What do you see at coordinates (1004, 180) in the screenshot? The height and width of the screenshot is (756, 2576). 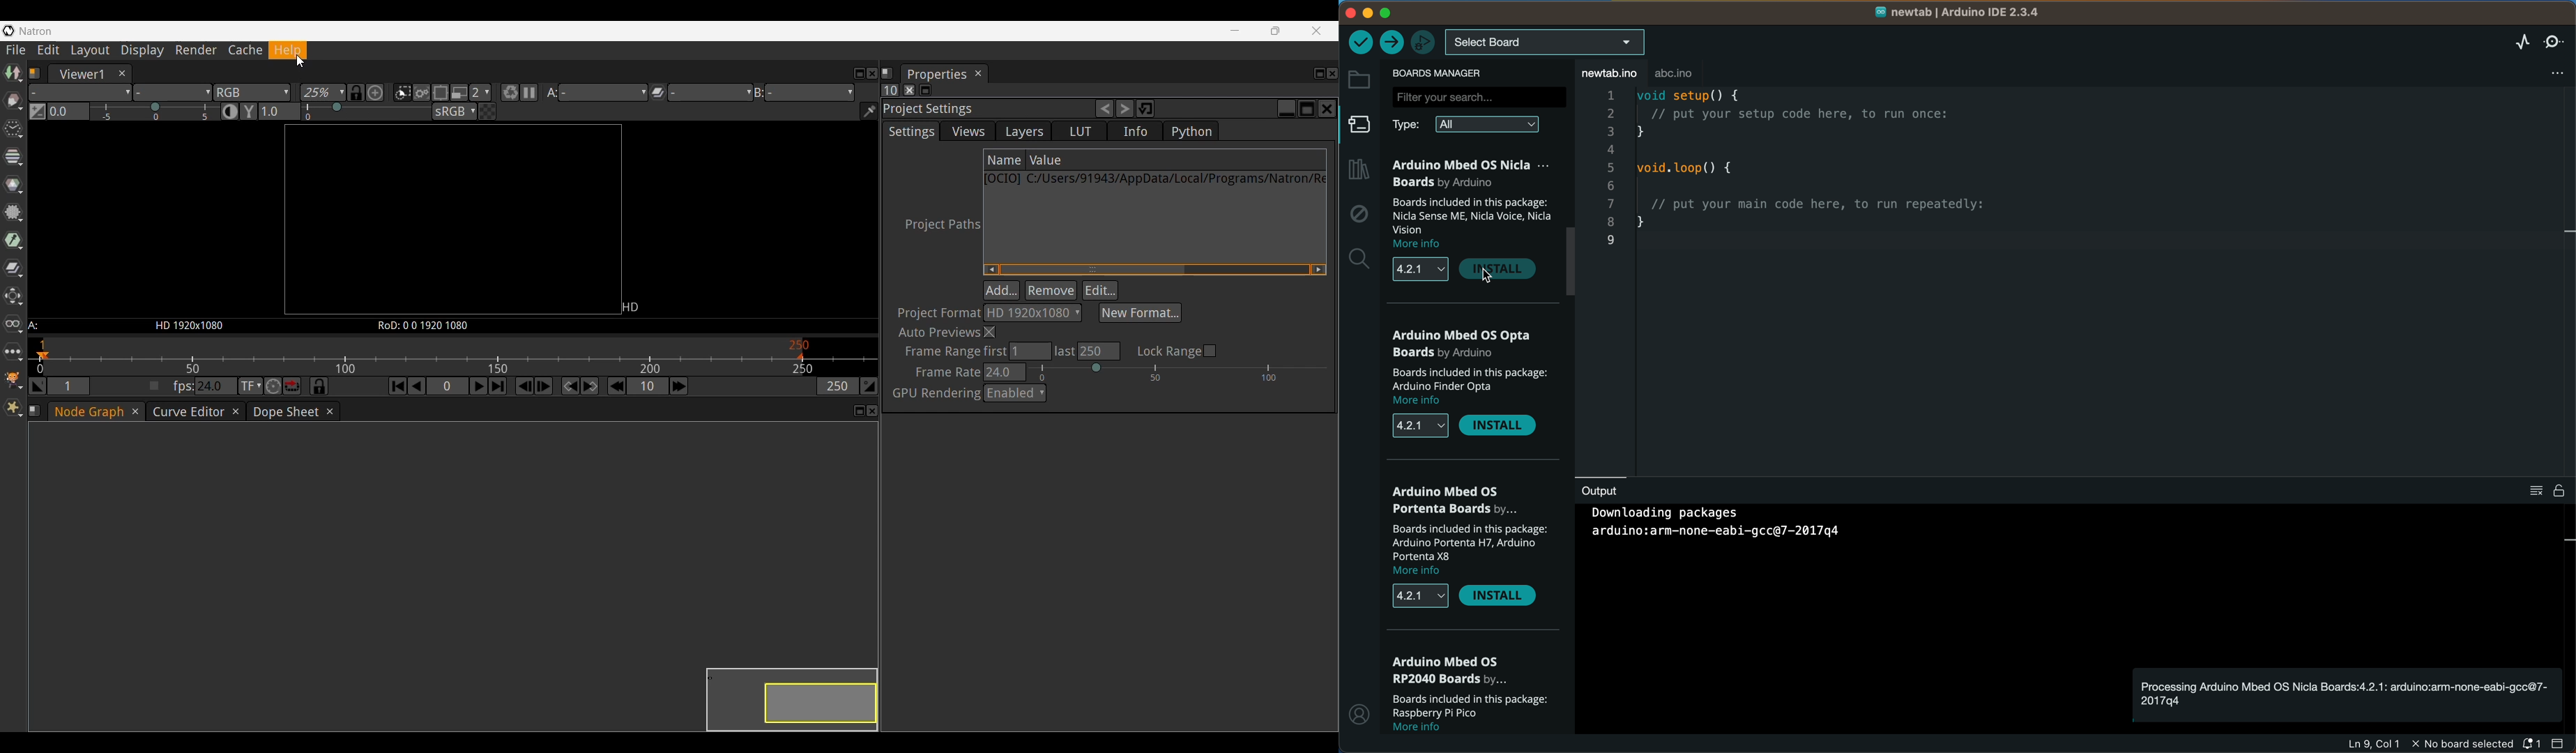 I see `[OCIO]` at bounding box center [1004, 180].